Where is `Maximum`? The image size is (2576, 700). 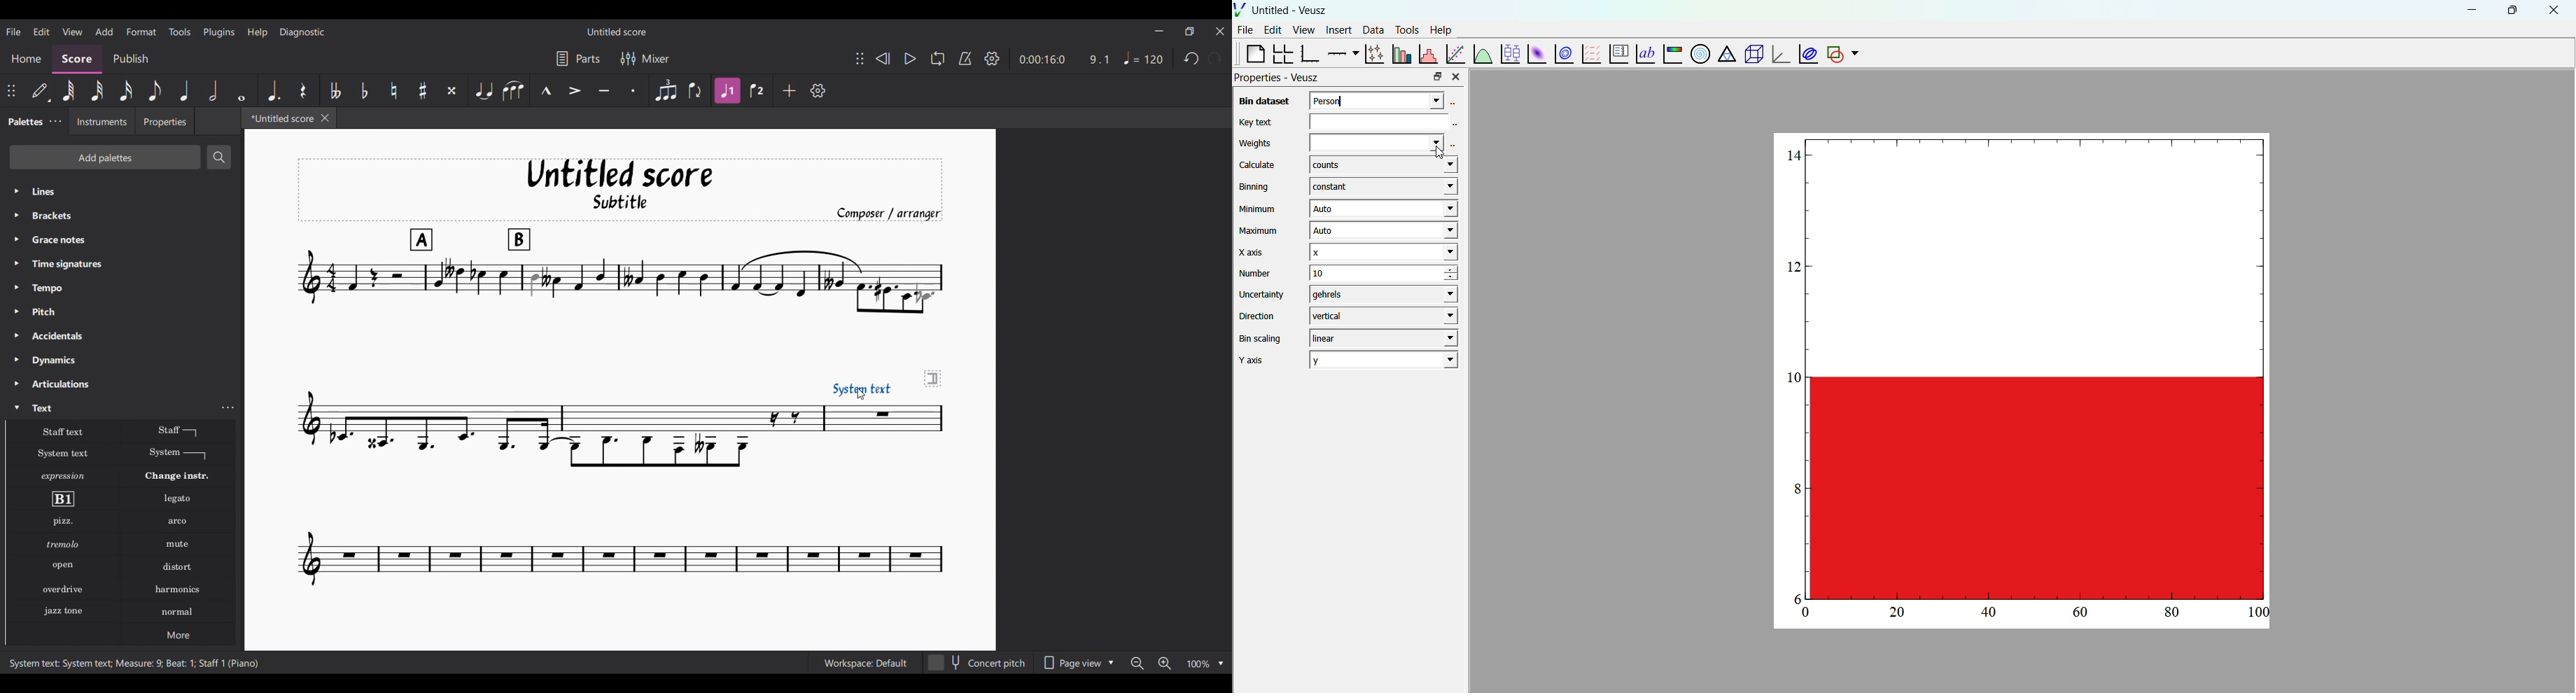 Maximum is located at coordinates (1260, 231).